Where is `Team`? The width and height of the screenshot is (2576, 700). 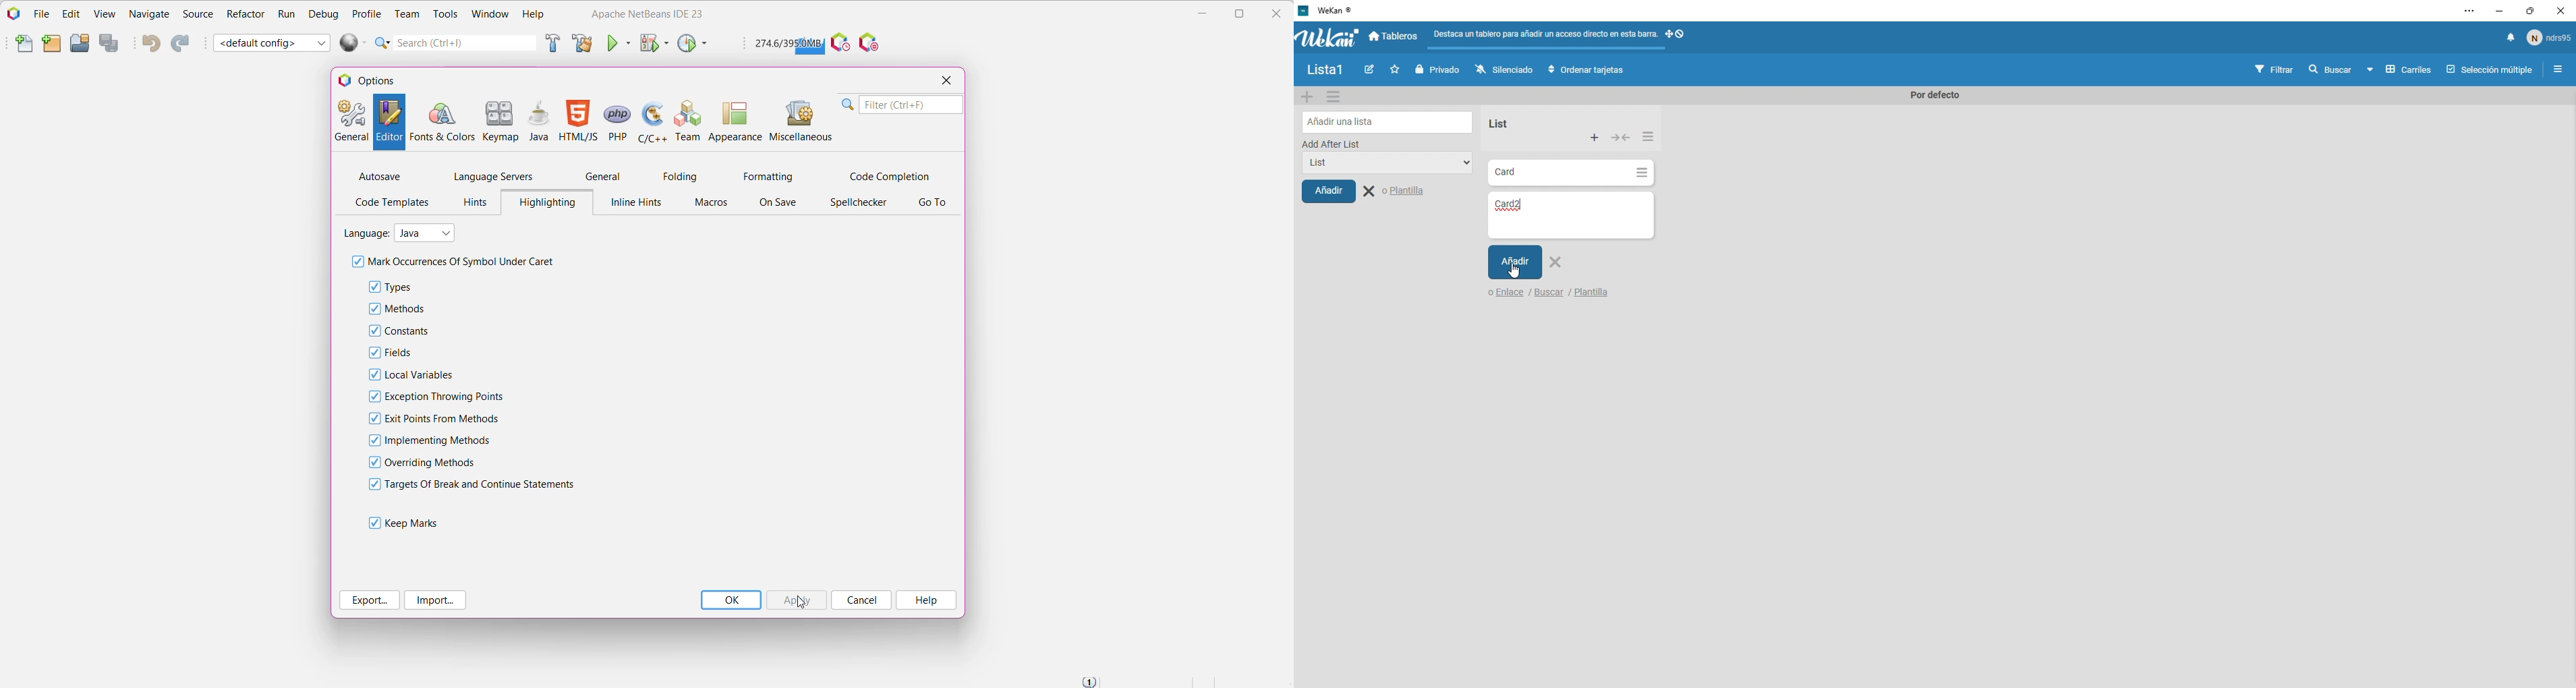 Team is located at coordinates (405, 13).